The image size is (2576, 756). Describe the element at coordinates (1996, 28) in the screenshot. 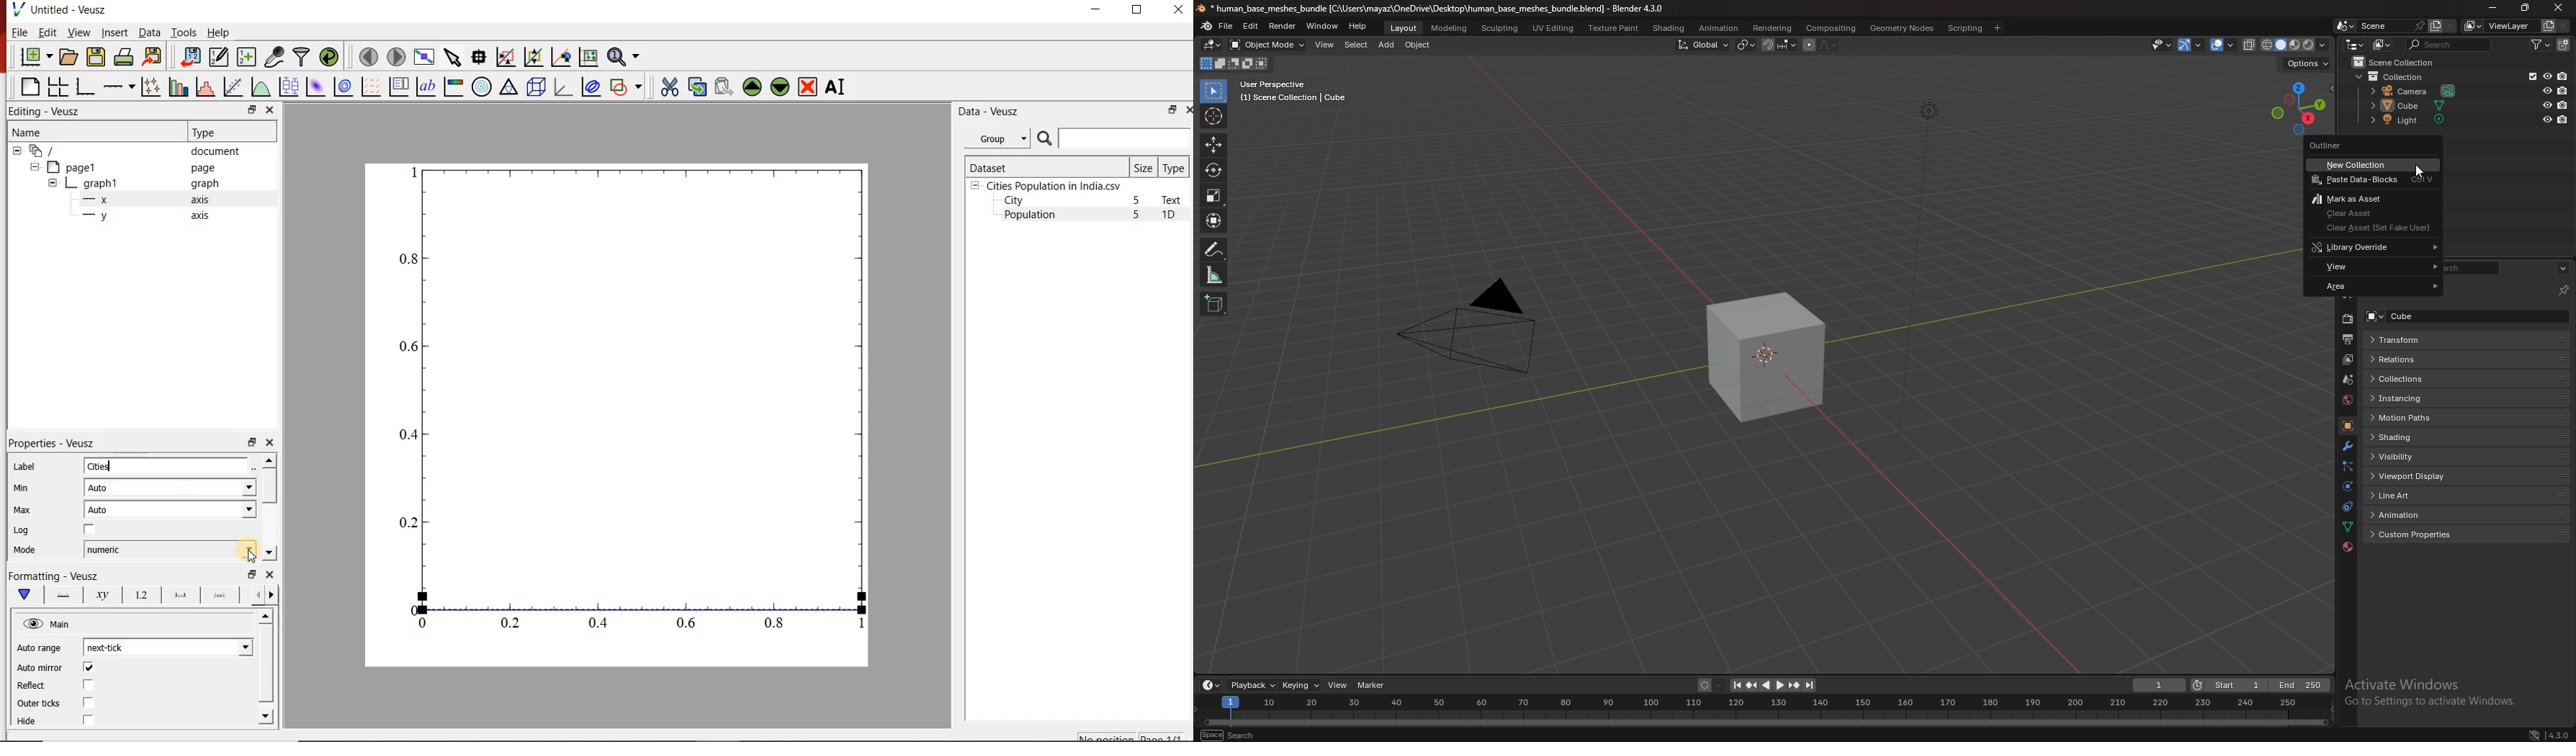

I see `add workspace` at that location.